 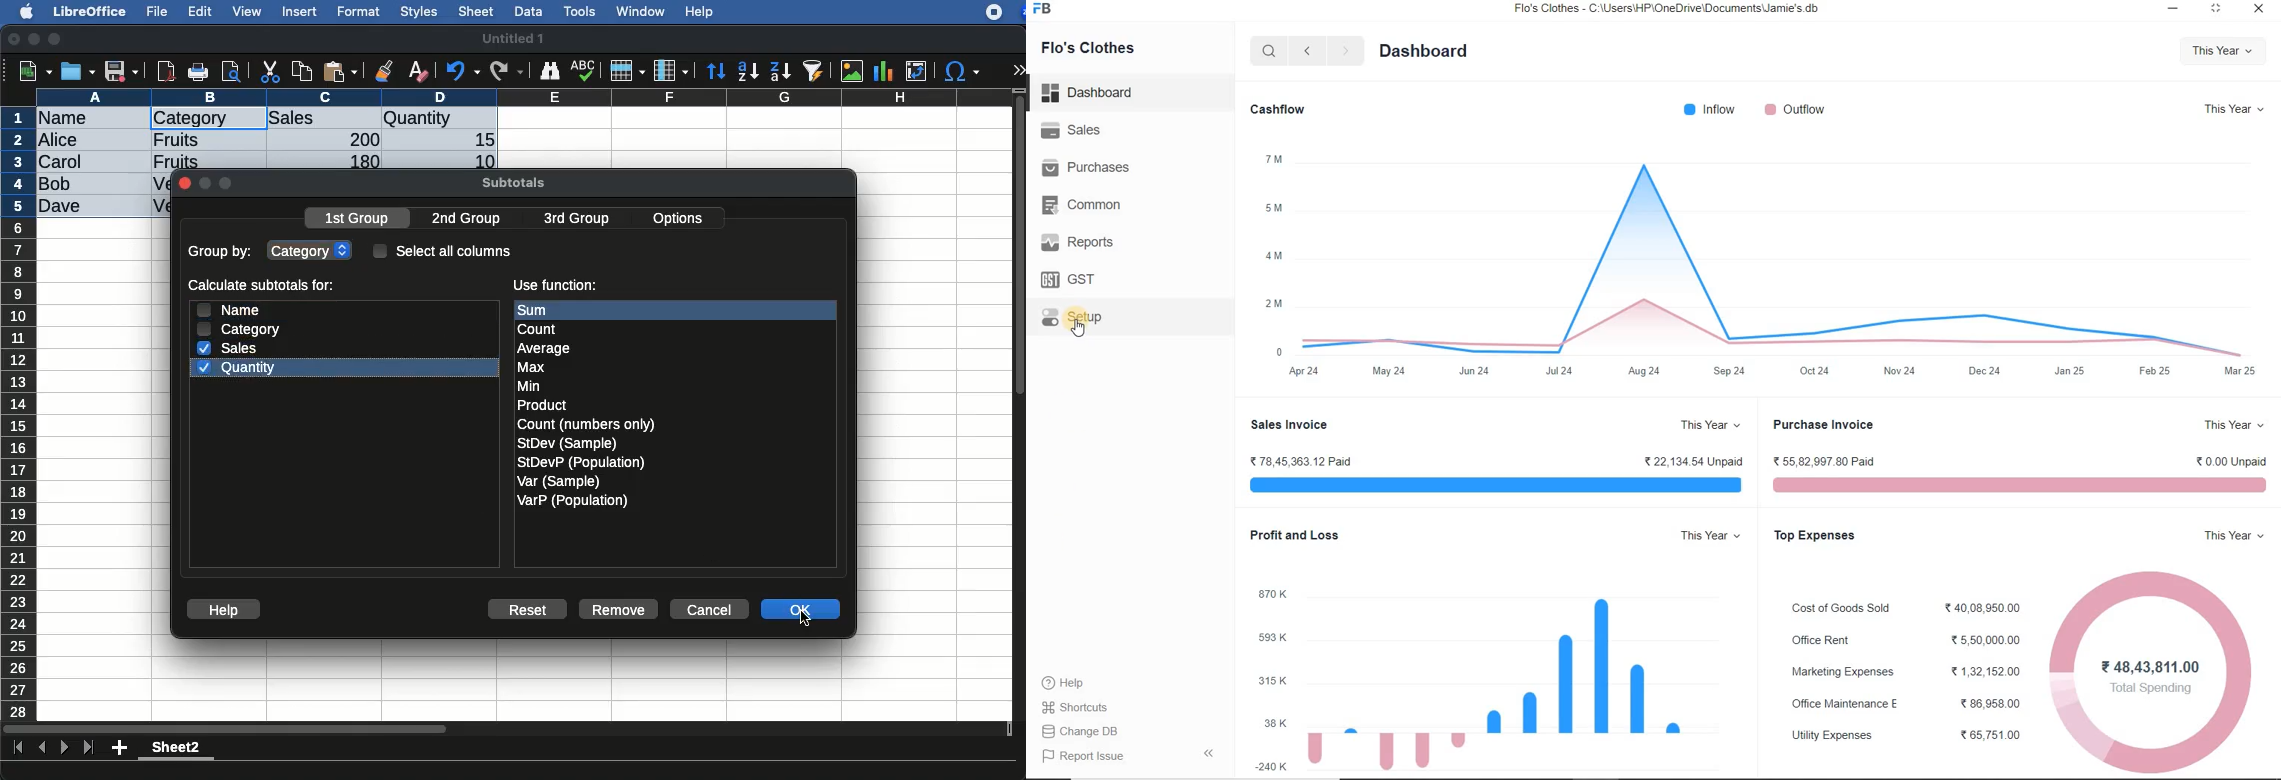 What do you see at coordinates (88, 748) in the screenshot?
I see `last sheet` at bounding box center [88, 748].